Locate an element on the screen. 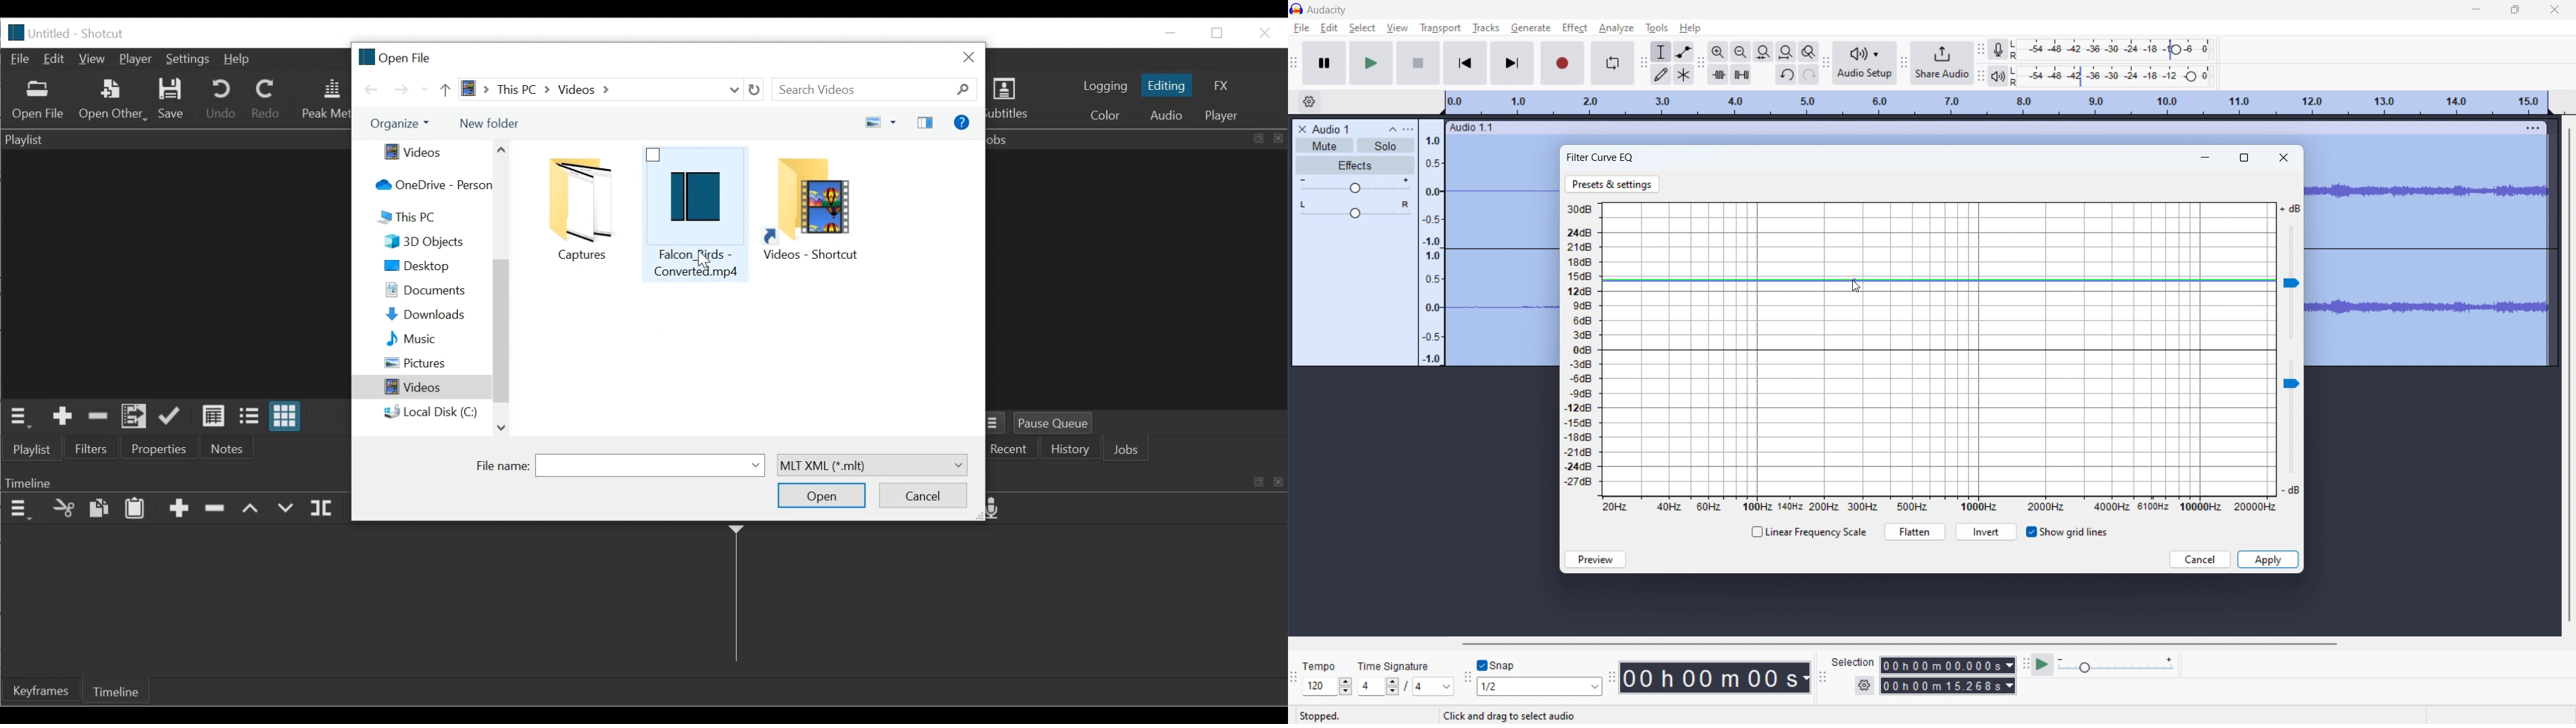  Audacity is located at coordinates (1328, 10).